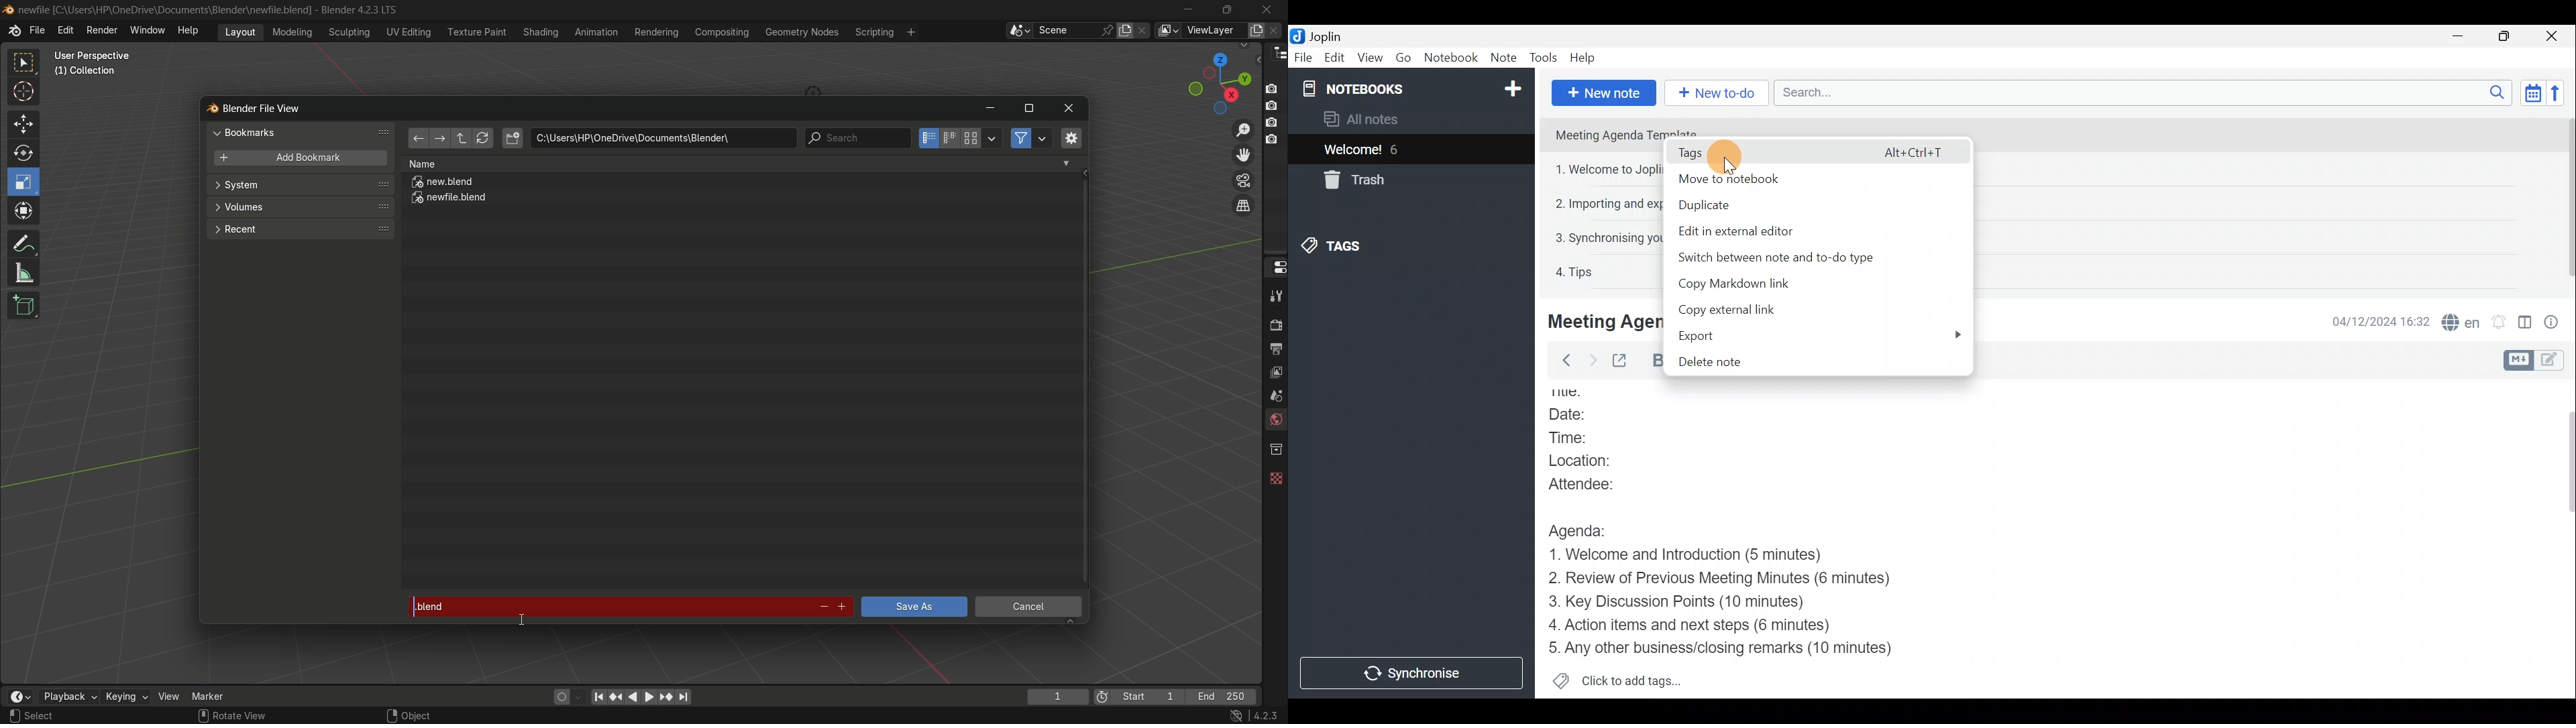 This screenshot has width=2576, height=728. What do you see at coordinates (2530, 91) in the screenshot?
I see `Toggle sort order` at bounding box center [2530, 91].